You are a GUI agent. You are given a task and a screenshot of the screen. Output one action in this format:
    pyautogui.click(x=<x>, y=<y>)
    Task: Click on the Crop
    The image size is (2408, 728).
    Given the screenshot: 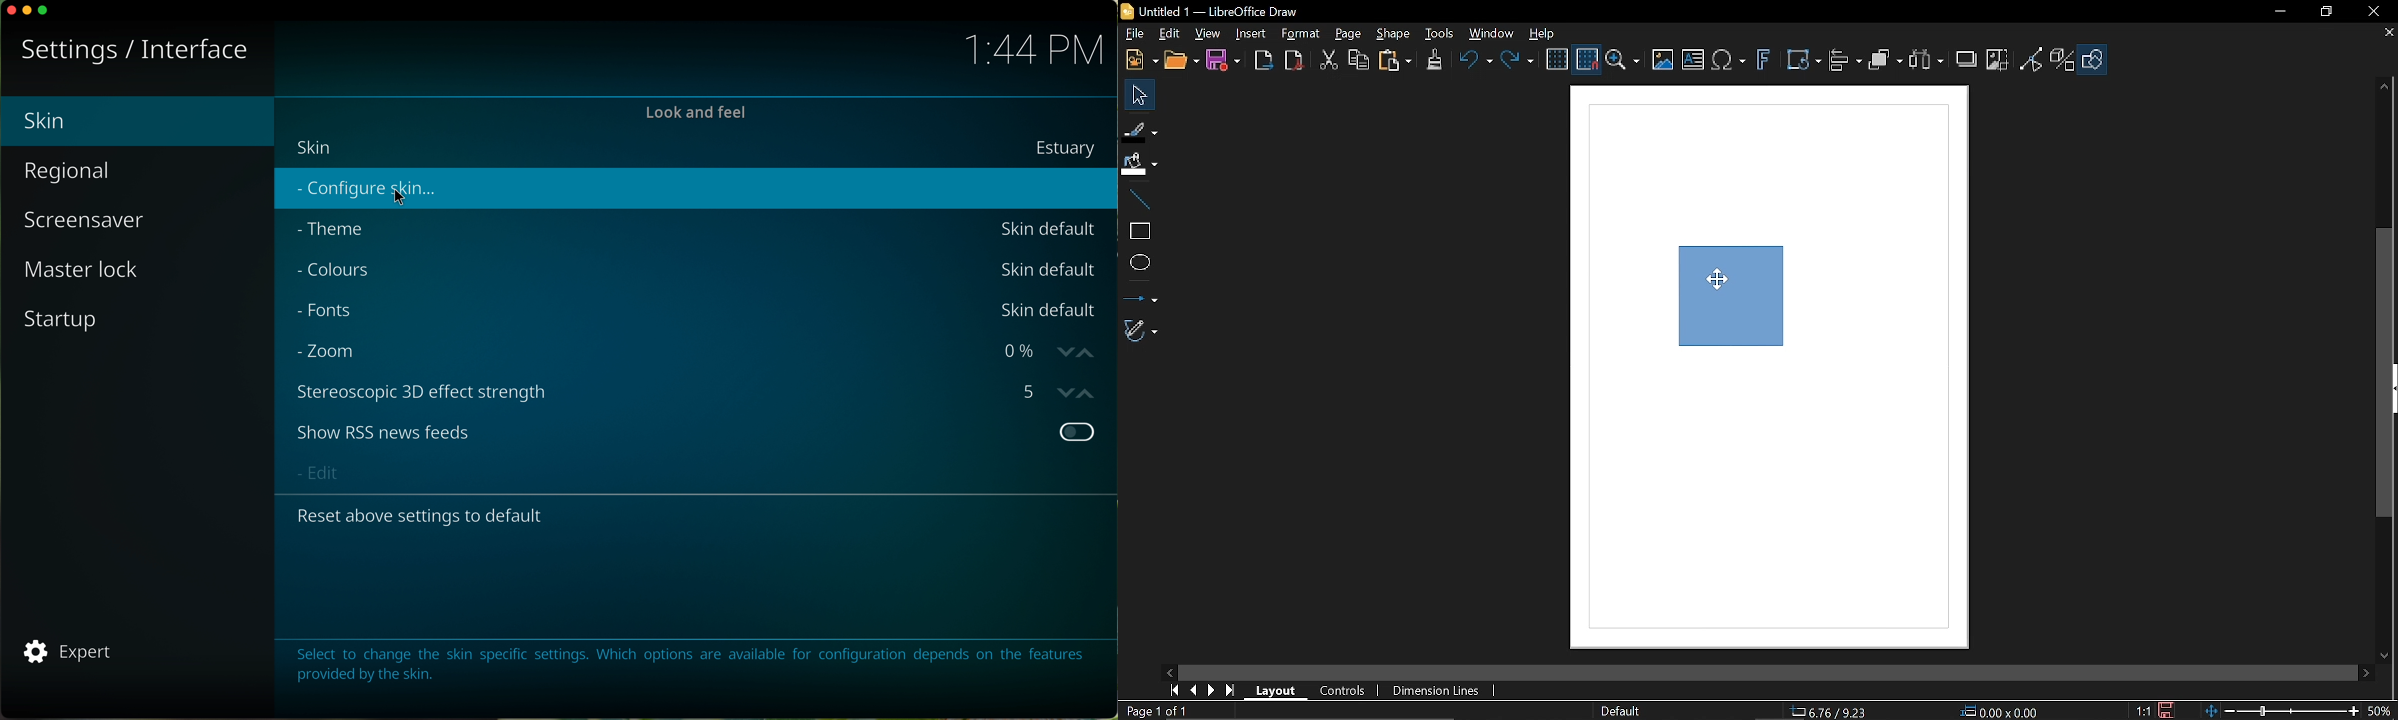 What is the action you would take?
    pyautogui.click(x=1997, y=60)
    